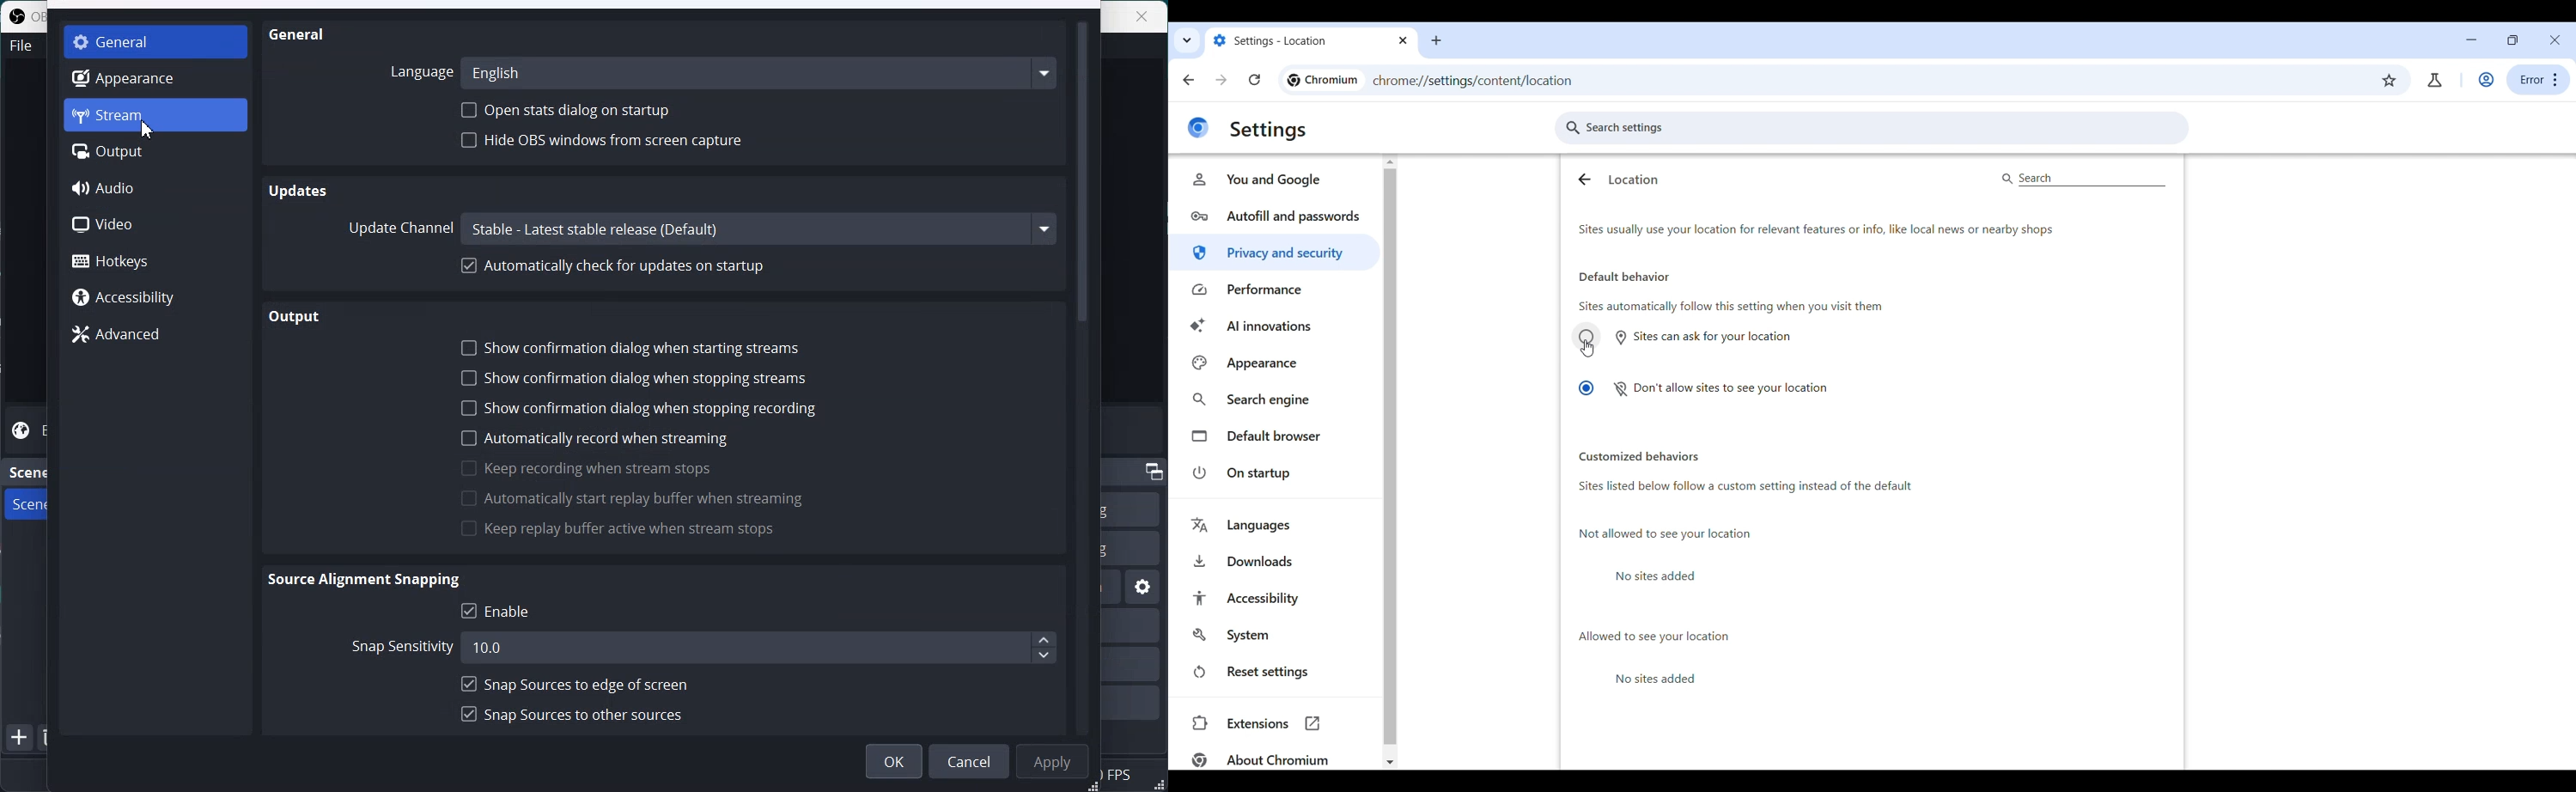 This screenshot has height=812, width=2576. What do you see at coordinates (1188, 40) in the screenshot?
I see `Quick search through tabs` at bounding box center [1188, 40].